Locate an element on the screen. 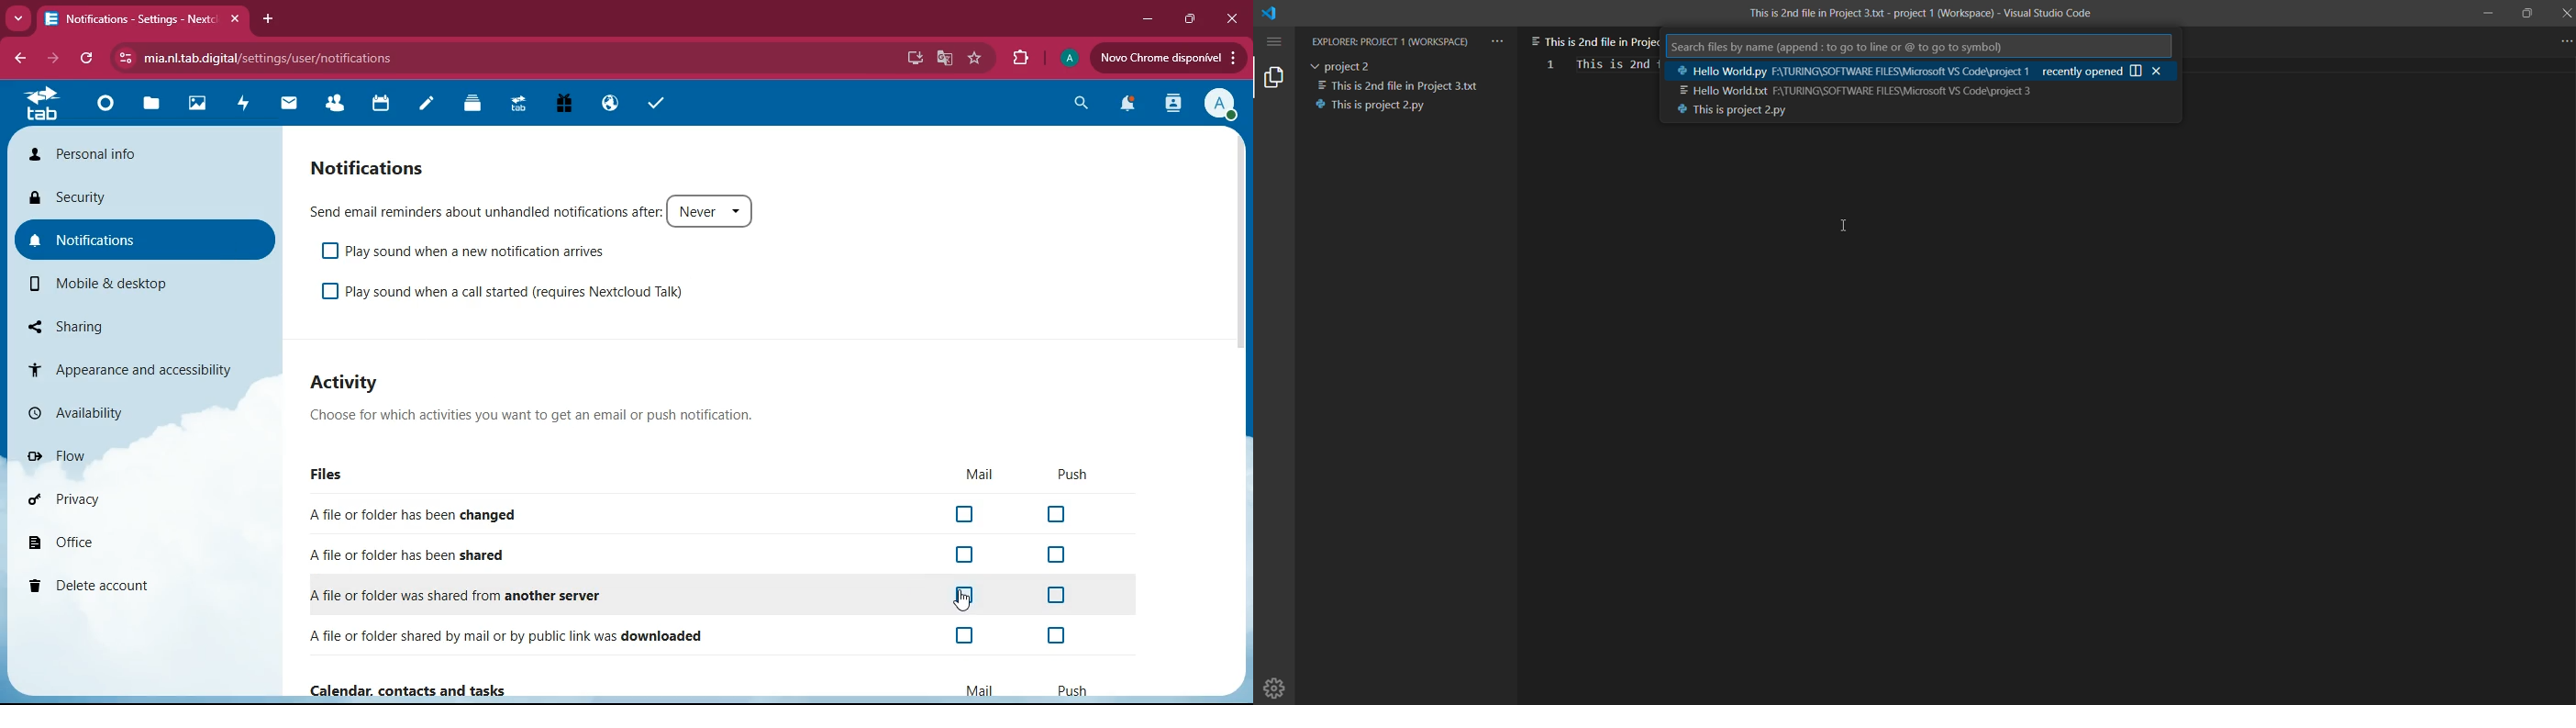 Image resolution: width=2576 pixels, height=728 pixels. privacy is located at coordinates (116, 504).